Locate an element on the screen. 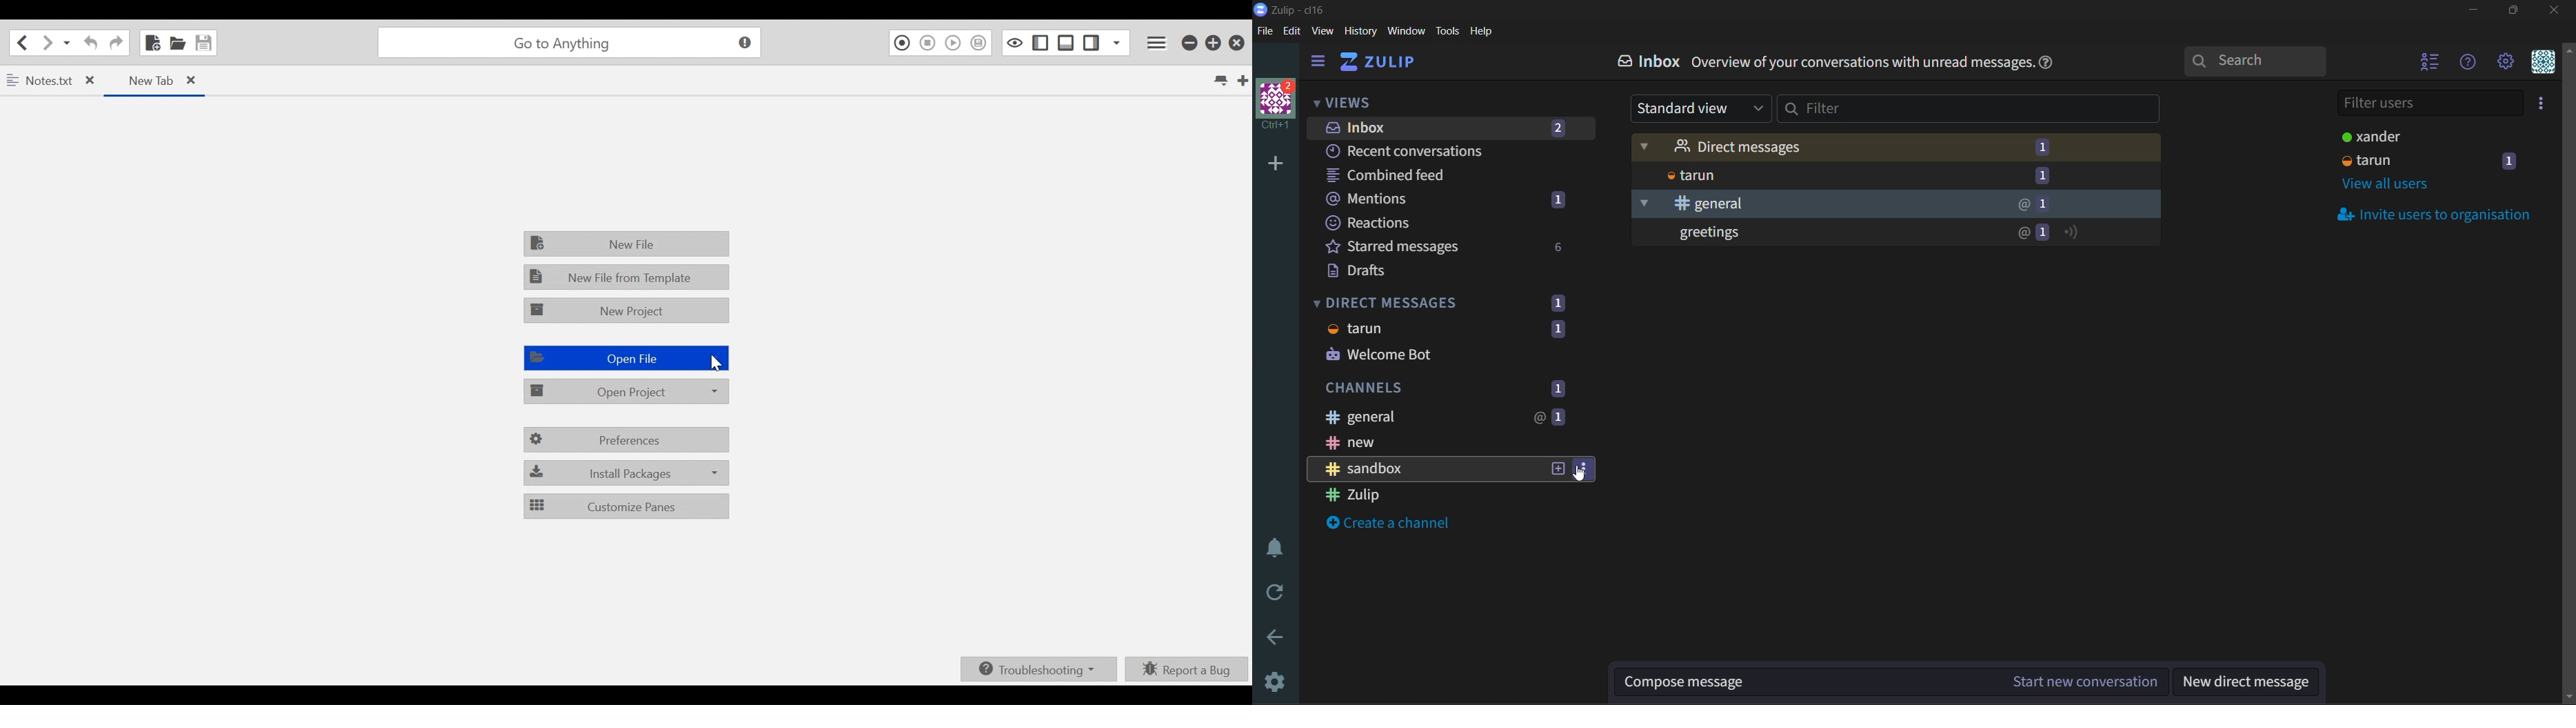 This screenshot has width=2576, height=728. edit is located at coordinates (1296, 31).